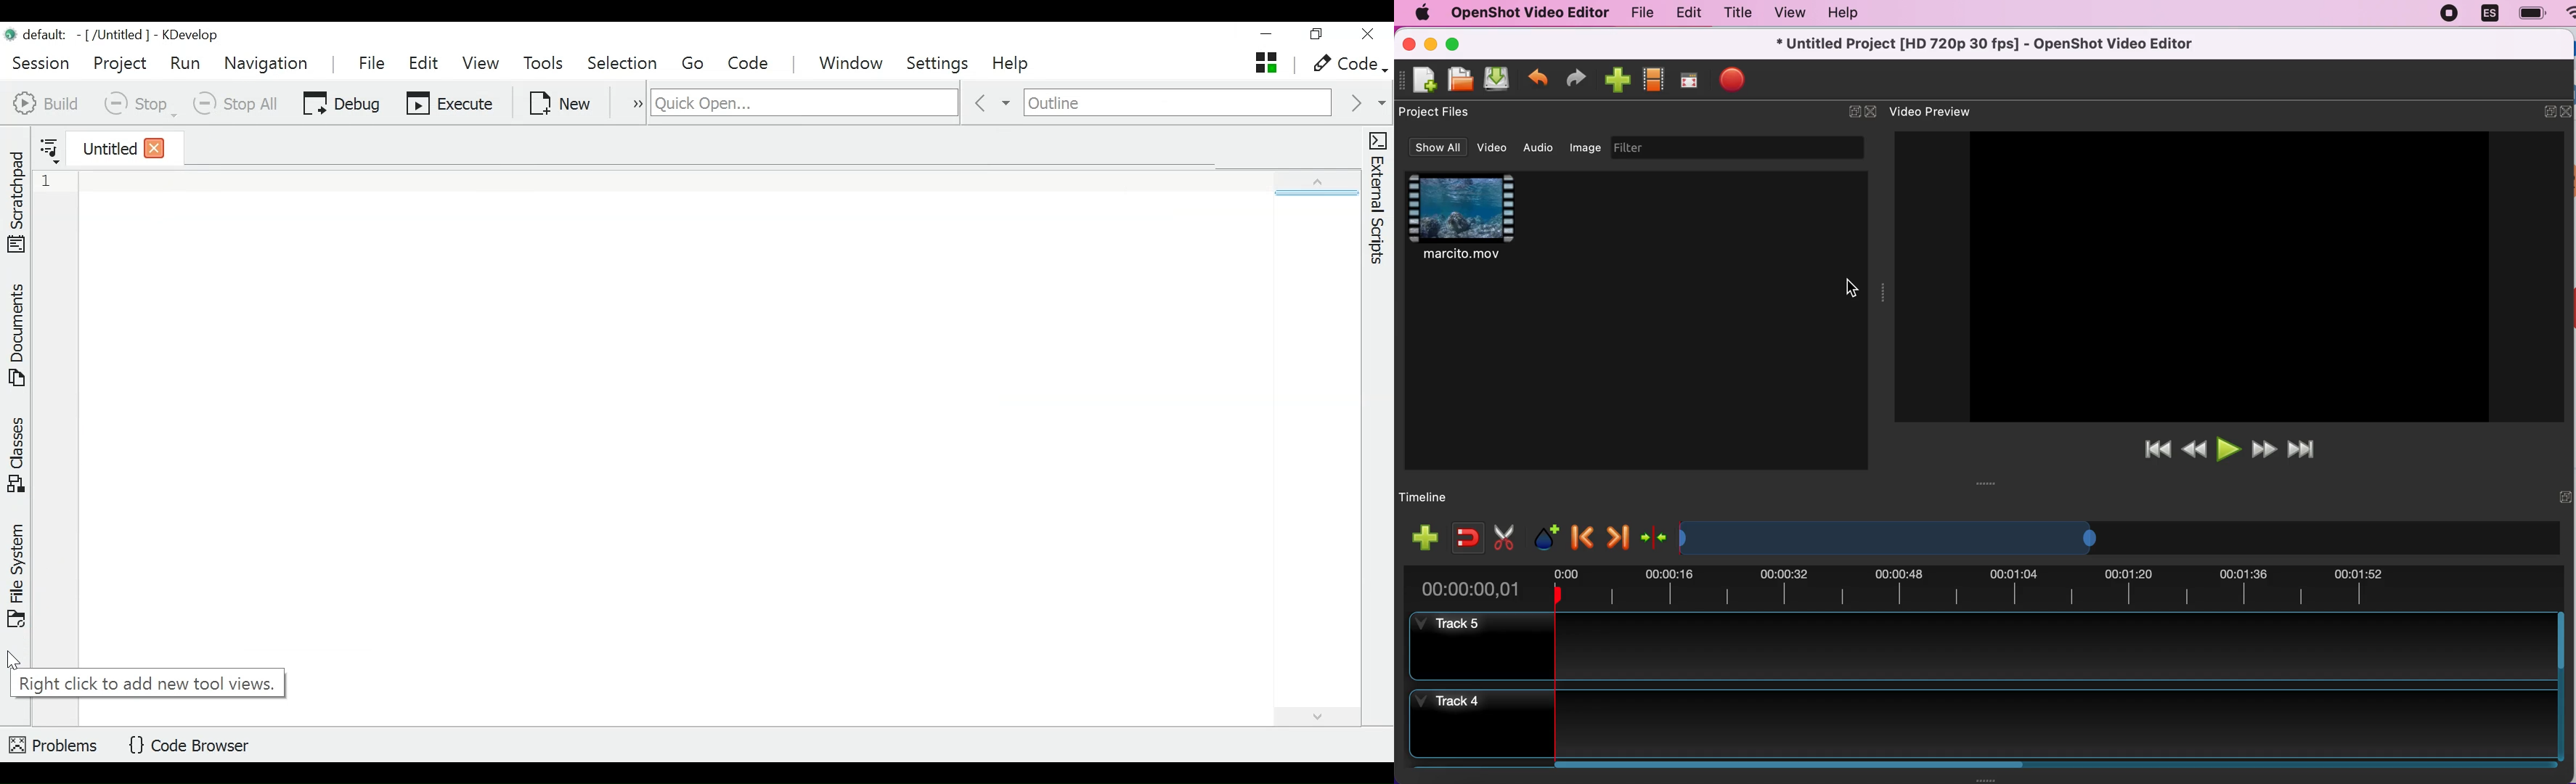 This screenshot has width=2576, height=784. Describe the element at coordinates (1992, 45) in the screenshot. I see `title` at that location.